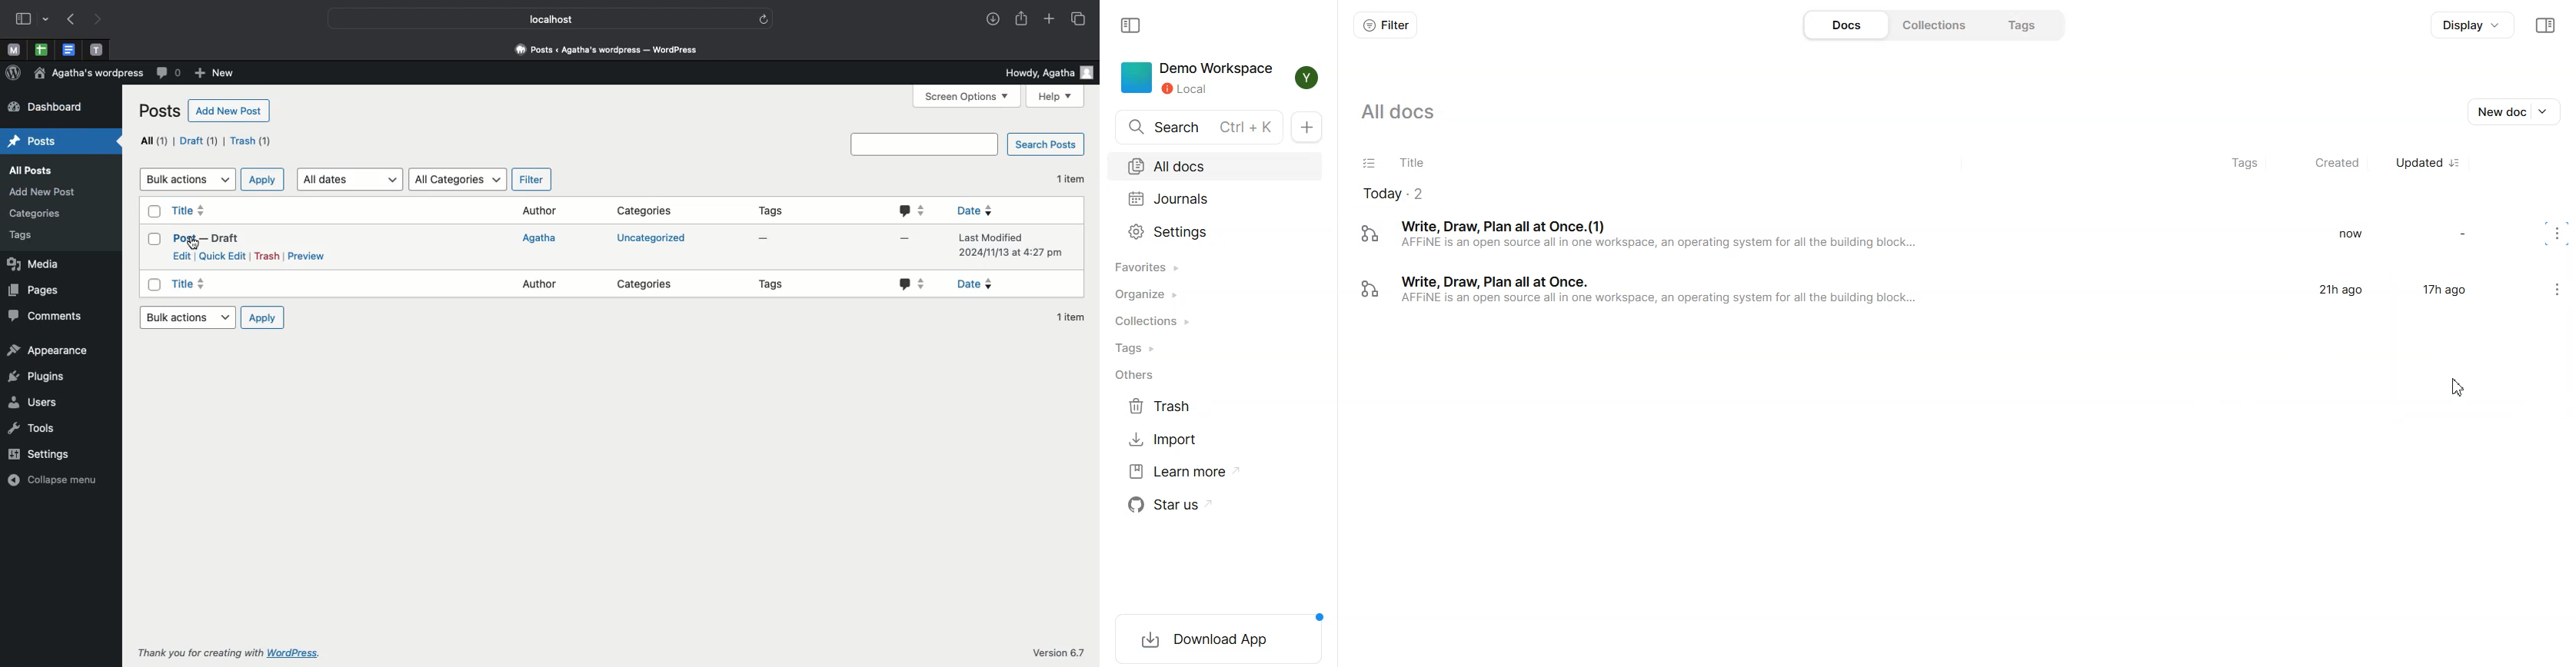  I want to click on Search docs, so click(1197, 126).